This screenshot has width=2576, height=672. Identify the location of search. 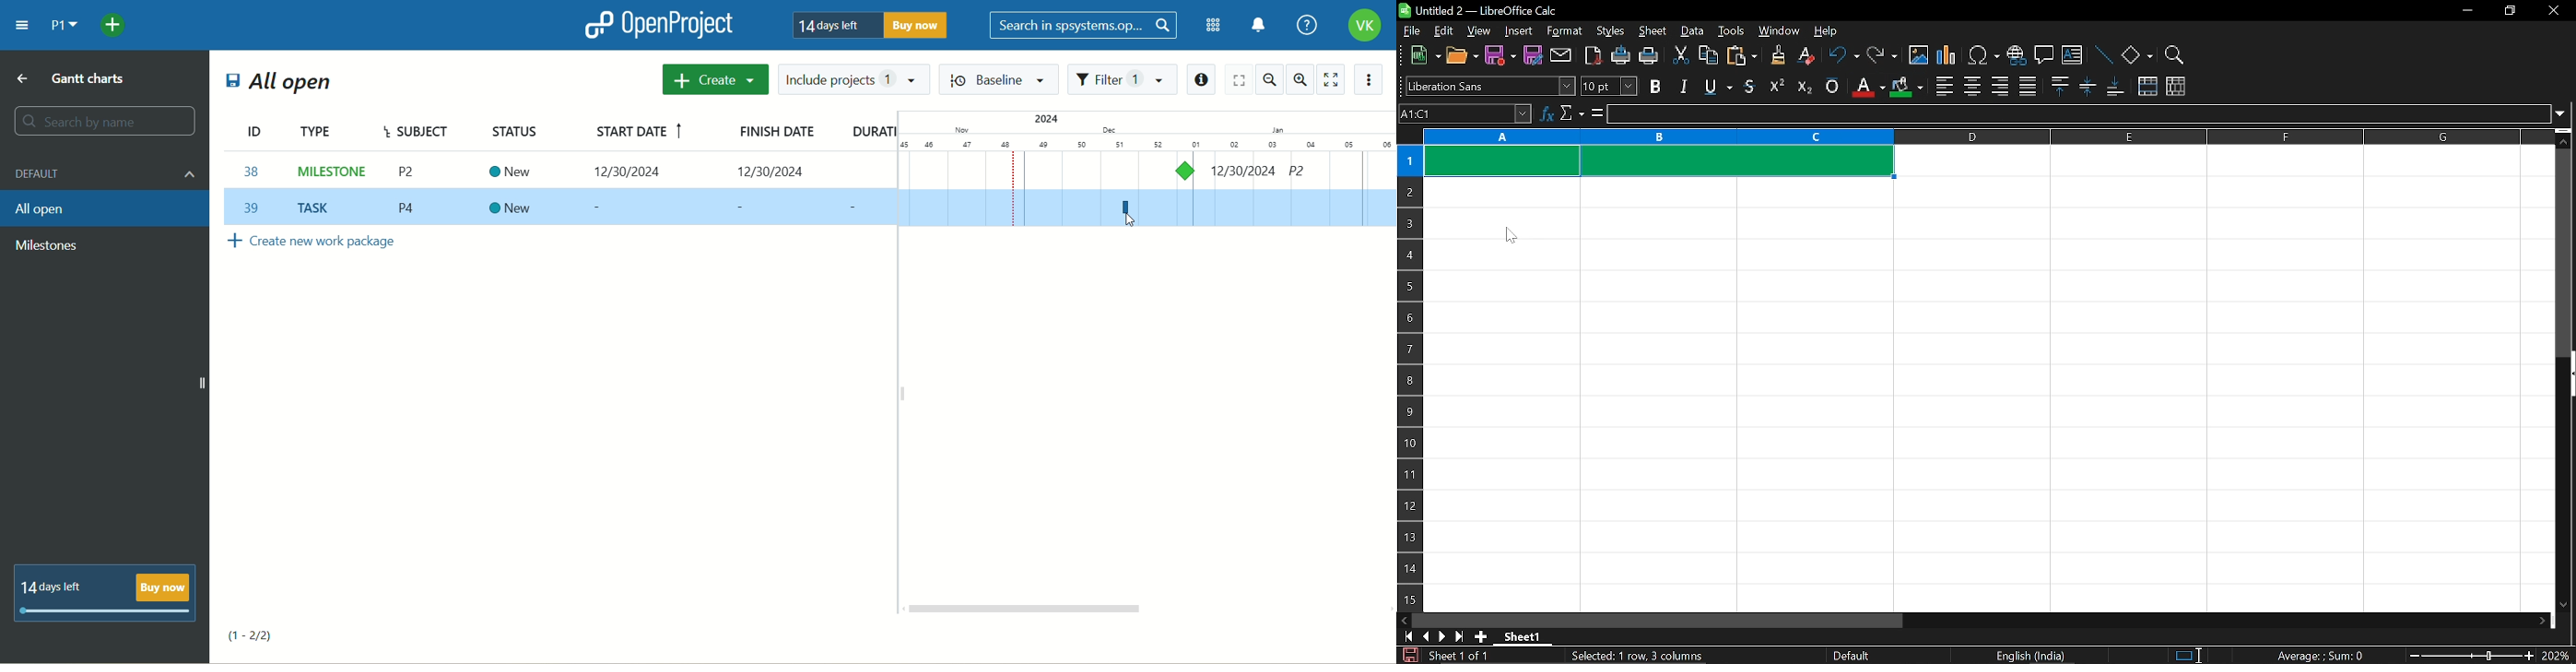
(1086, 25).